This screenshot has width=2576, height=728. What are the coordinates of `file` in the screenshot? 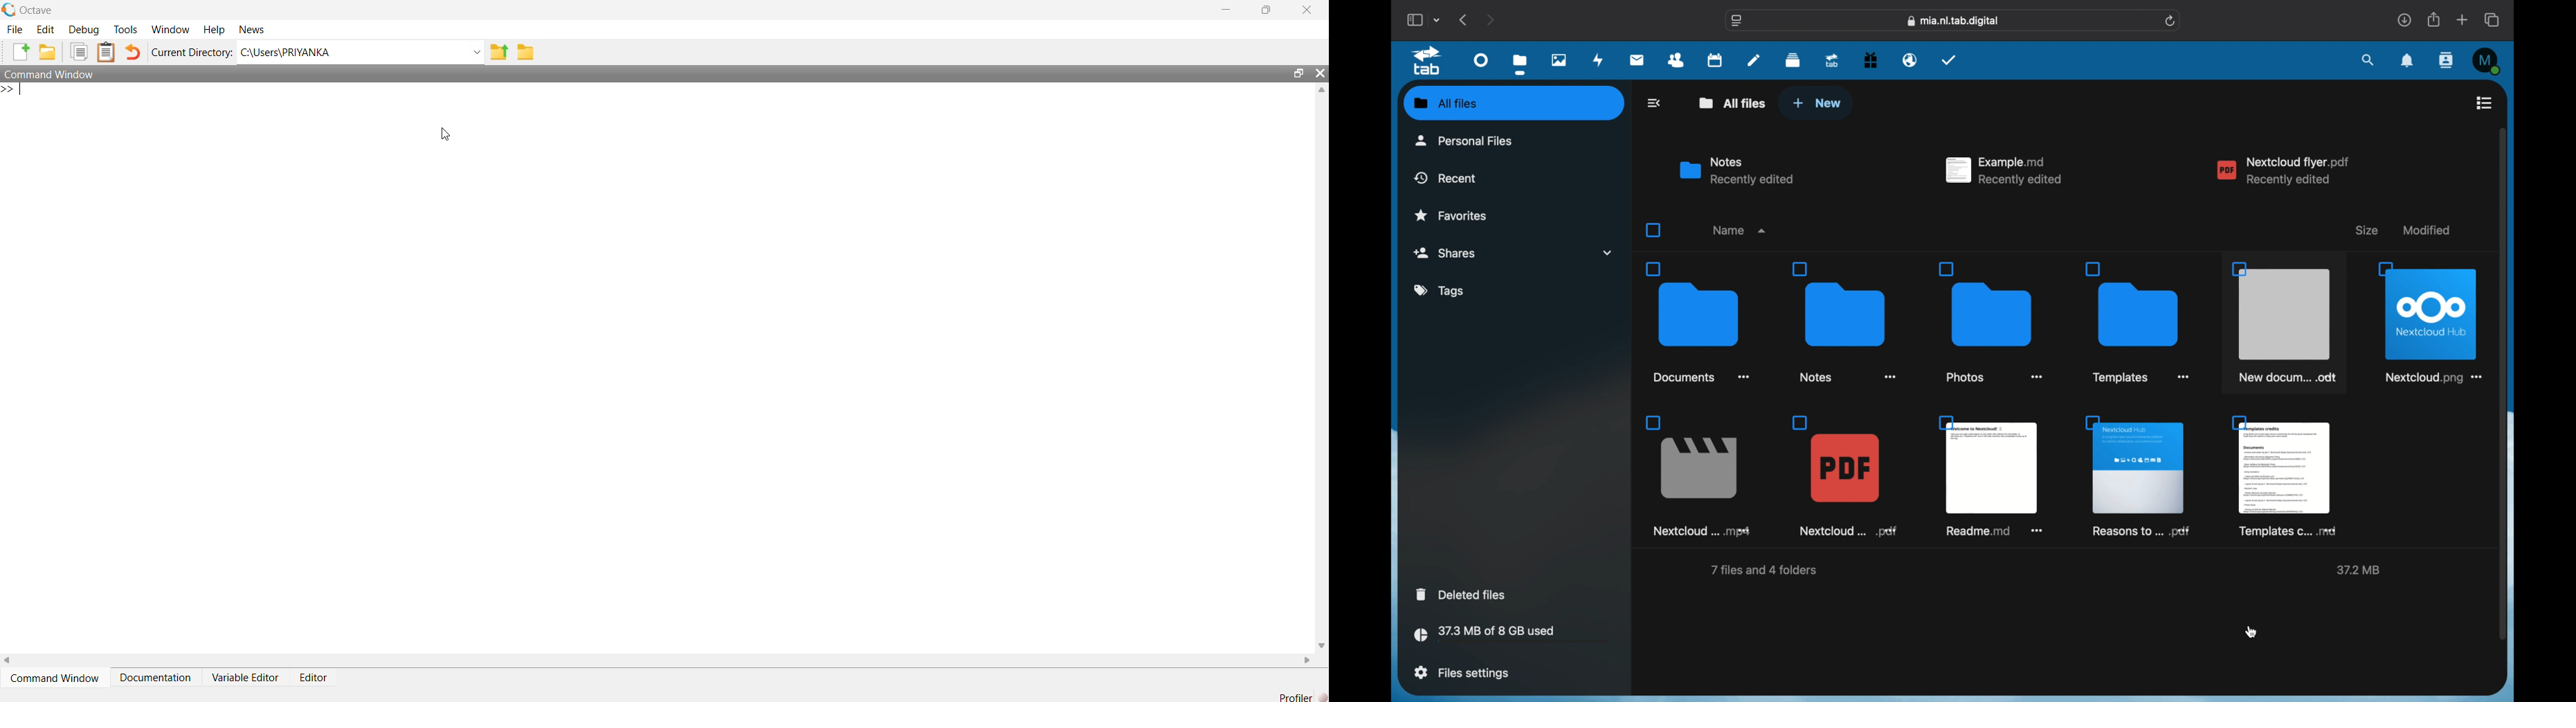 It's located at (2285, 322).